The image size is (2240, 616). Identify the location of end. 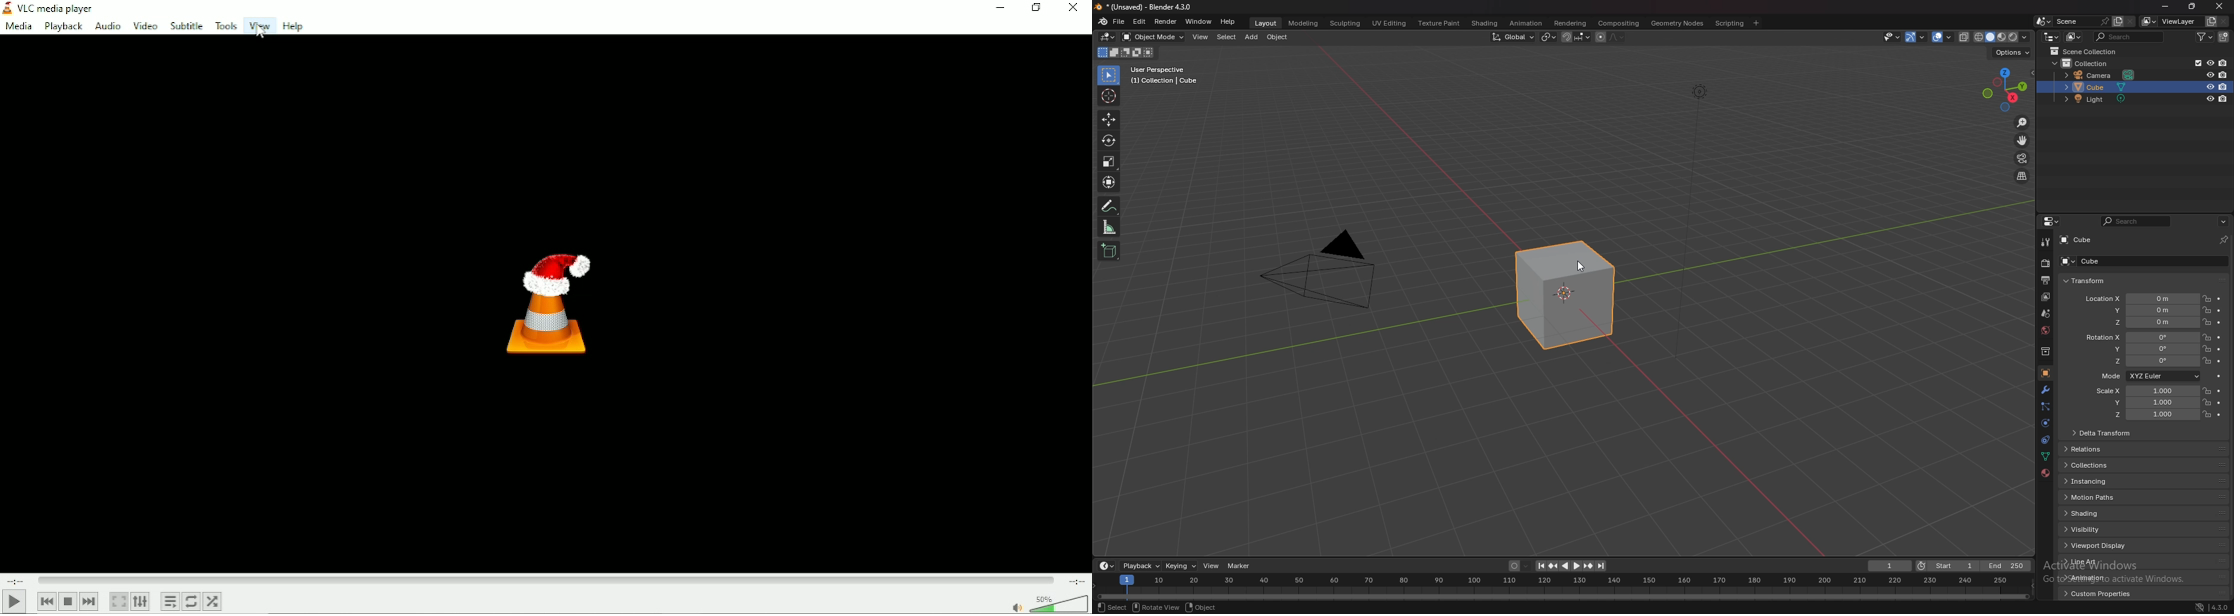
(2008, 566).